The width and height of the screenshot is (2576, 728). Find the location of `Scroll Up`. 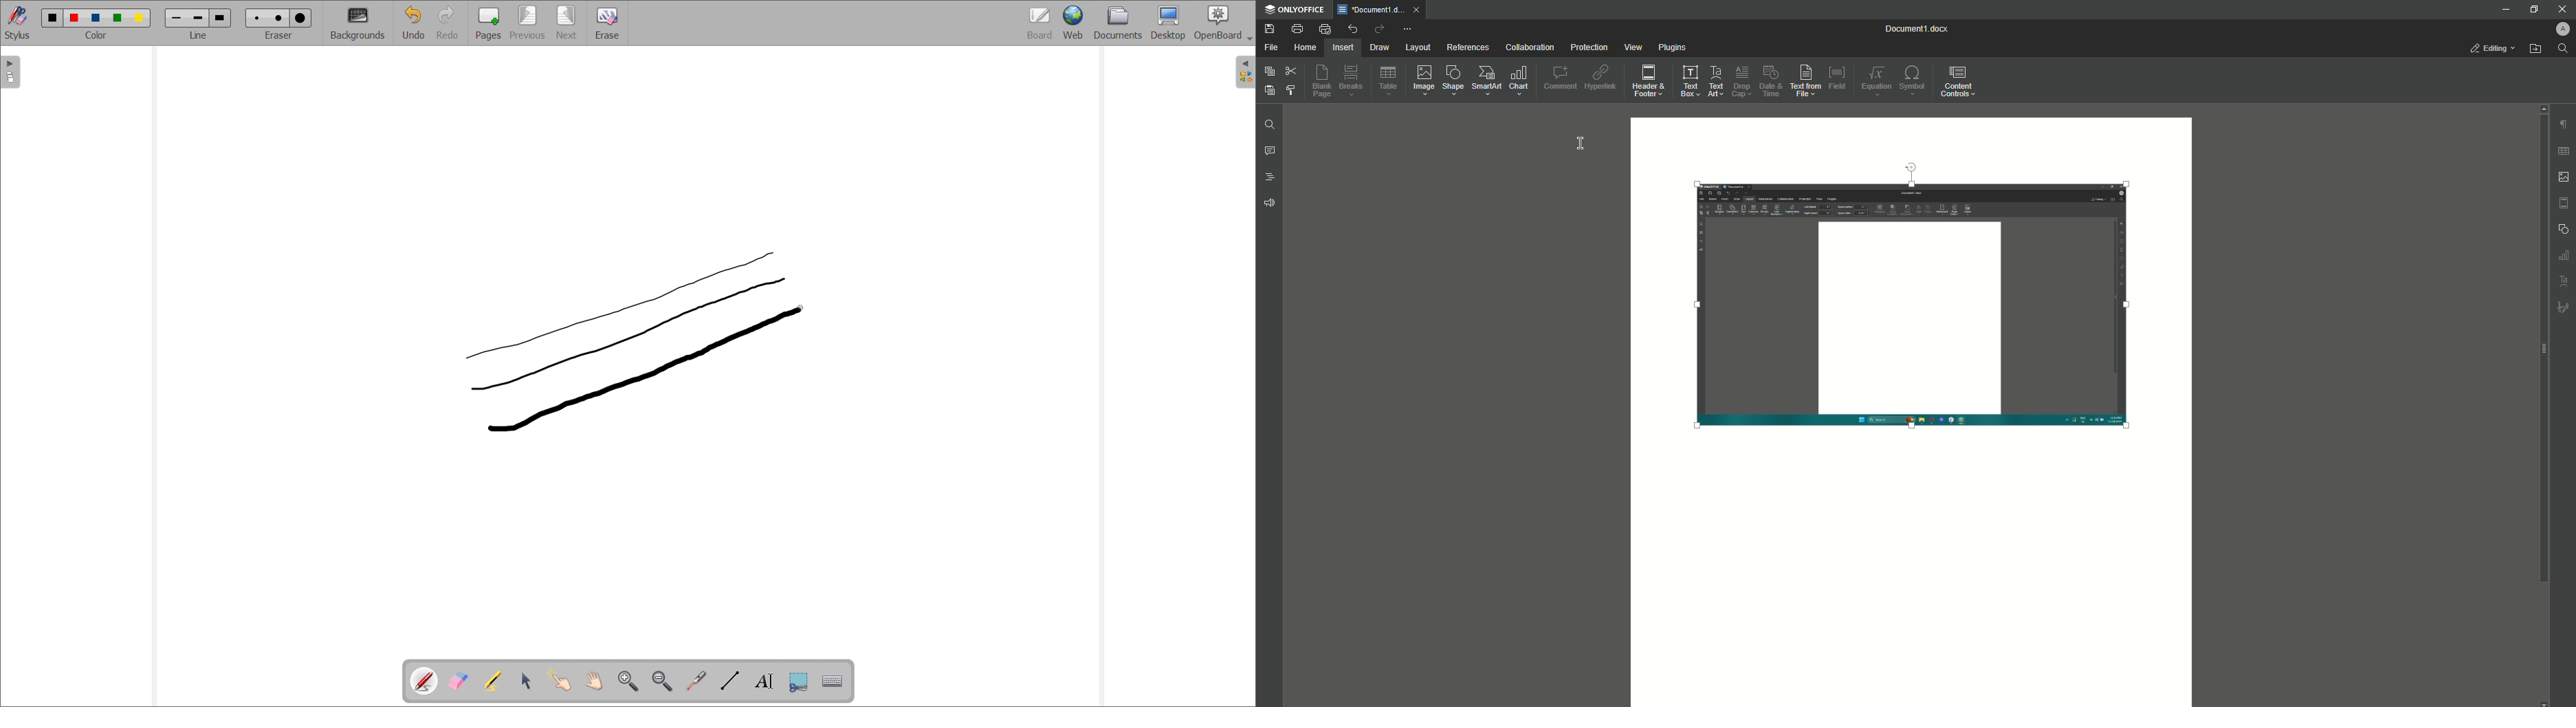

Scroll Up is located at coordinates (2540, 108).